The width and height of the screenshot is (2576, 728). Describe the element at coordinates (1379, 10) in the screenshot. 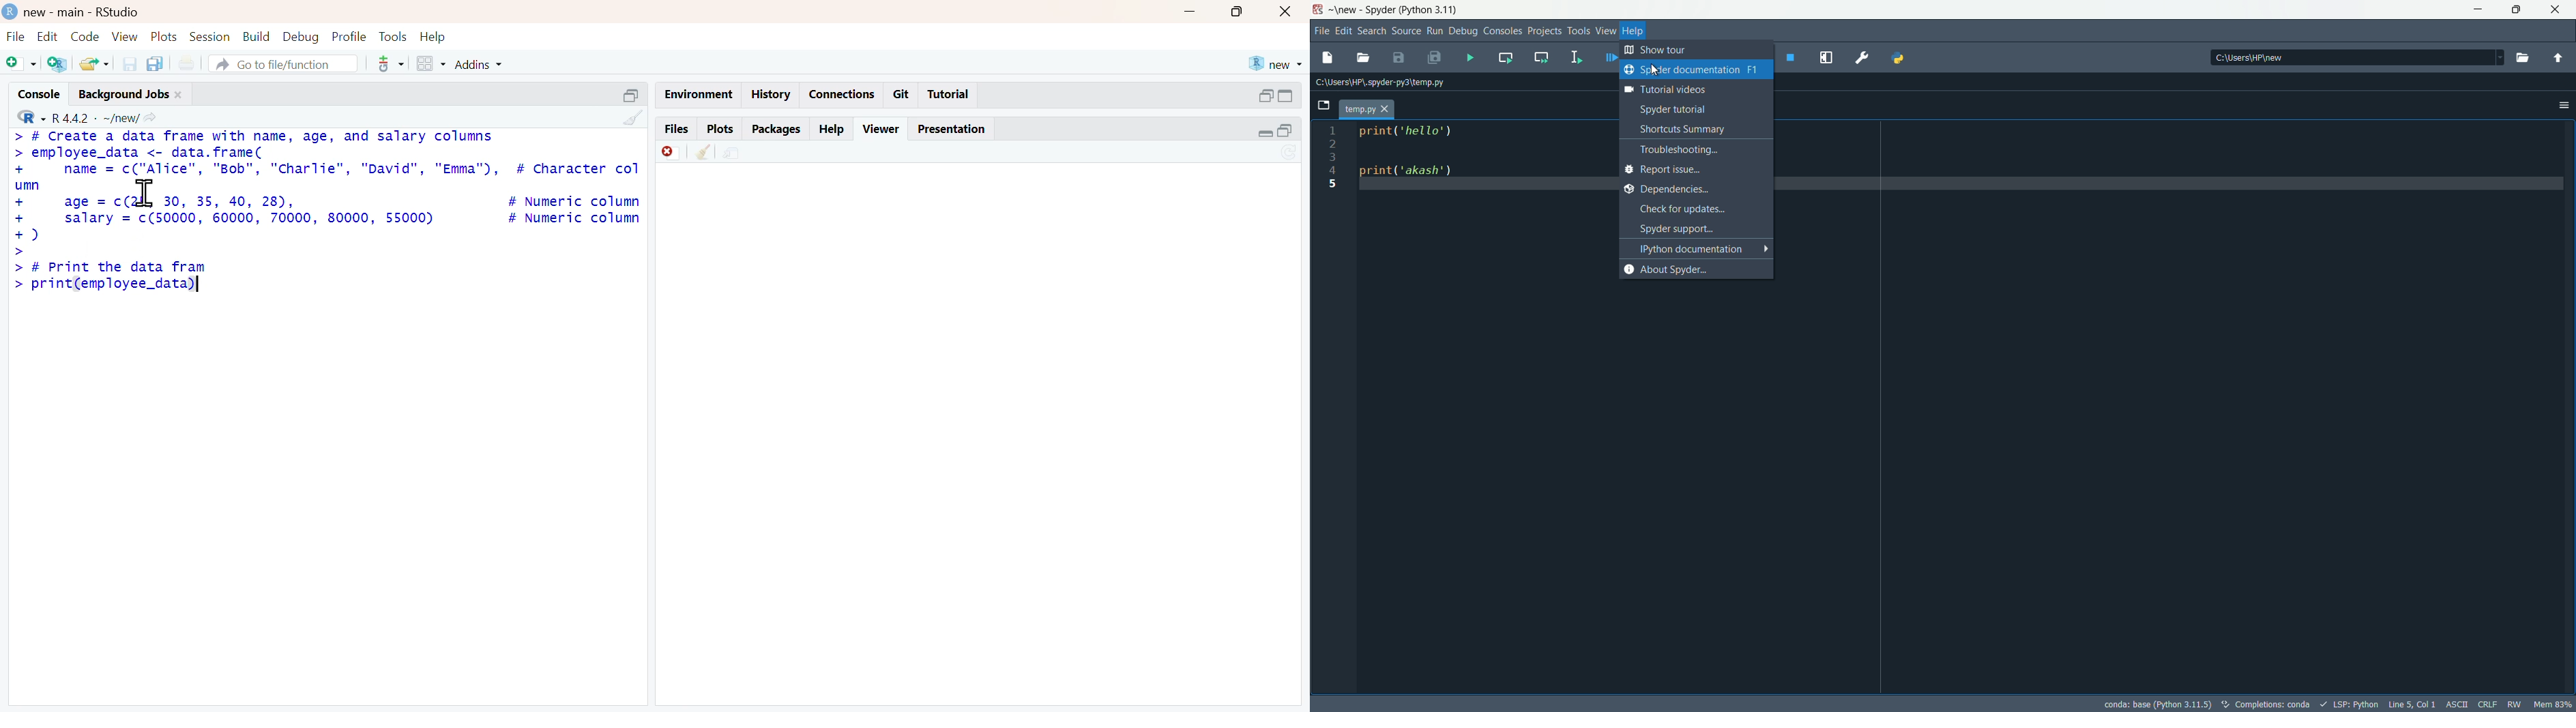

I see `Spyder` at that location.